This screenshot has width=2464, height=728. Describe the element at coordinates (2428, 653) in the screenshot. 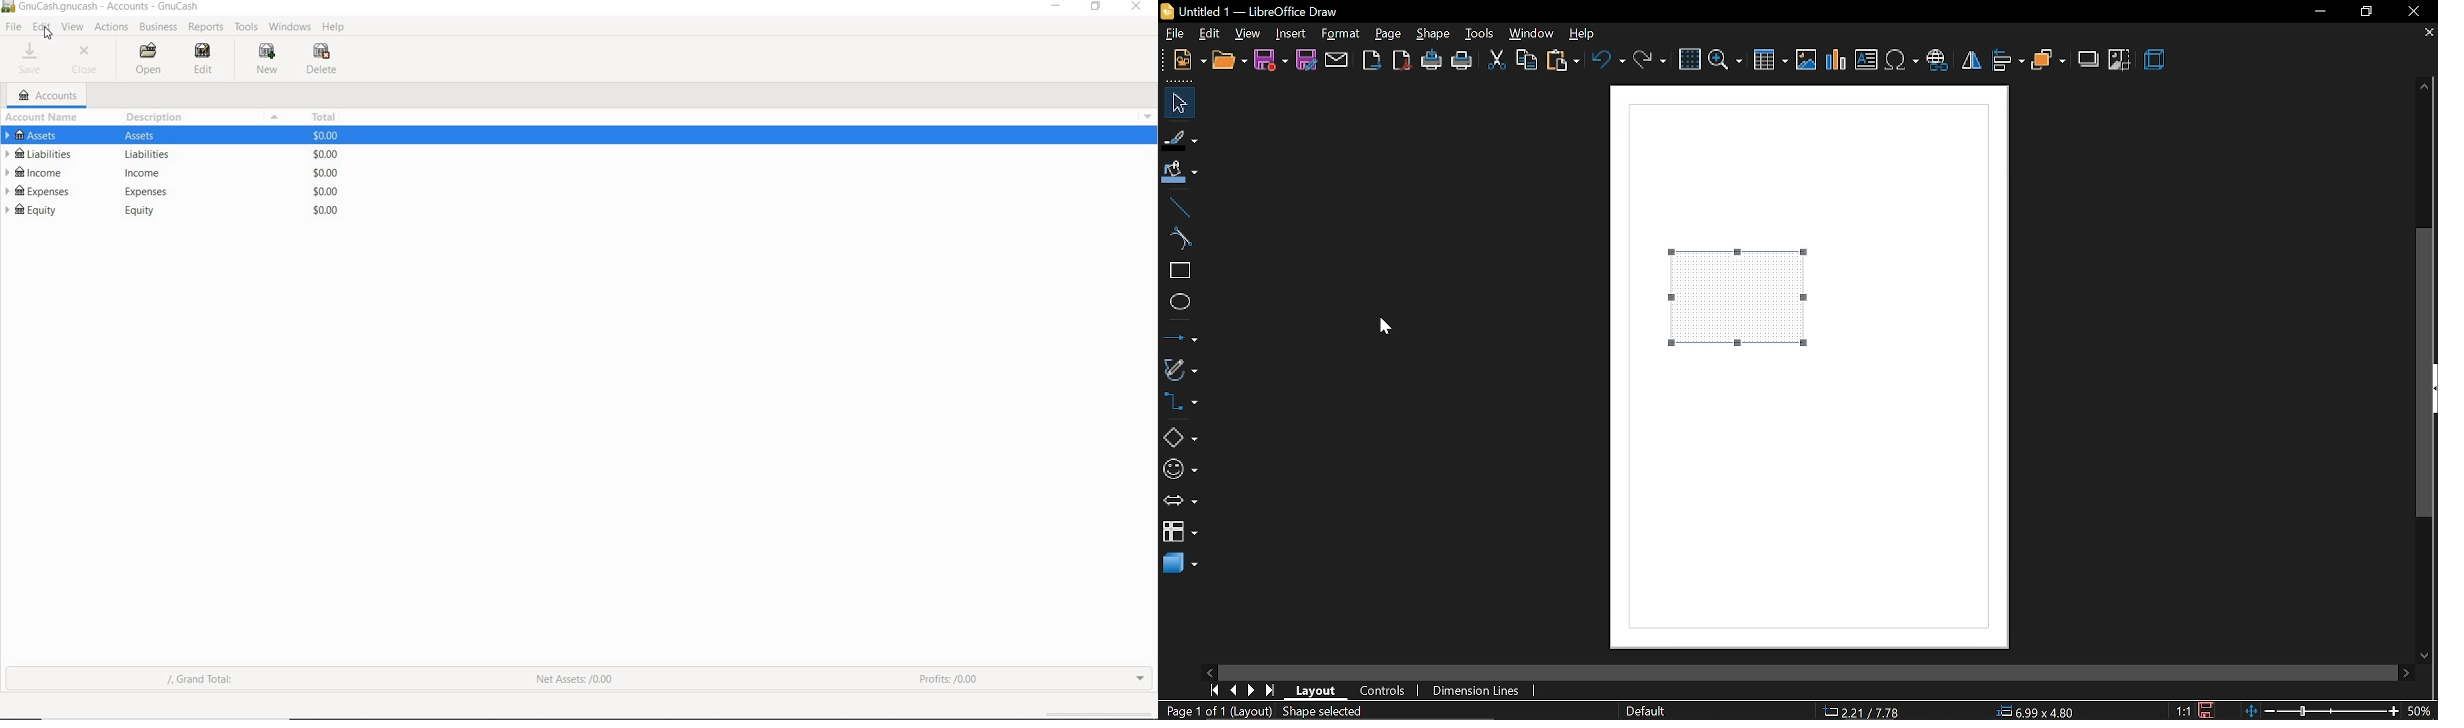

I see `move down` at that location.